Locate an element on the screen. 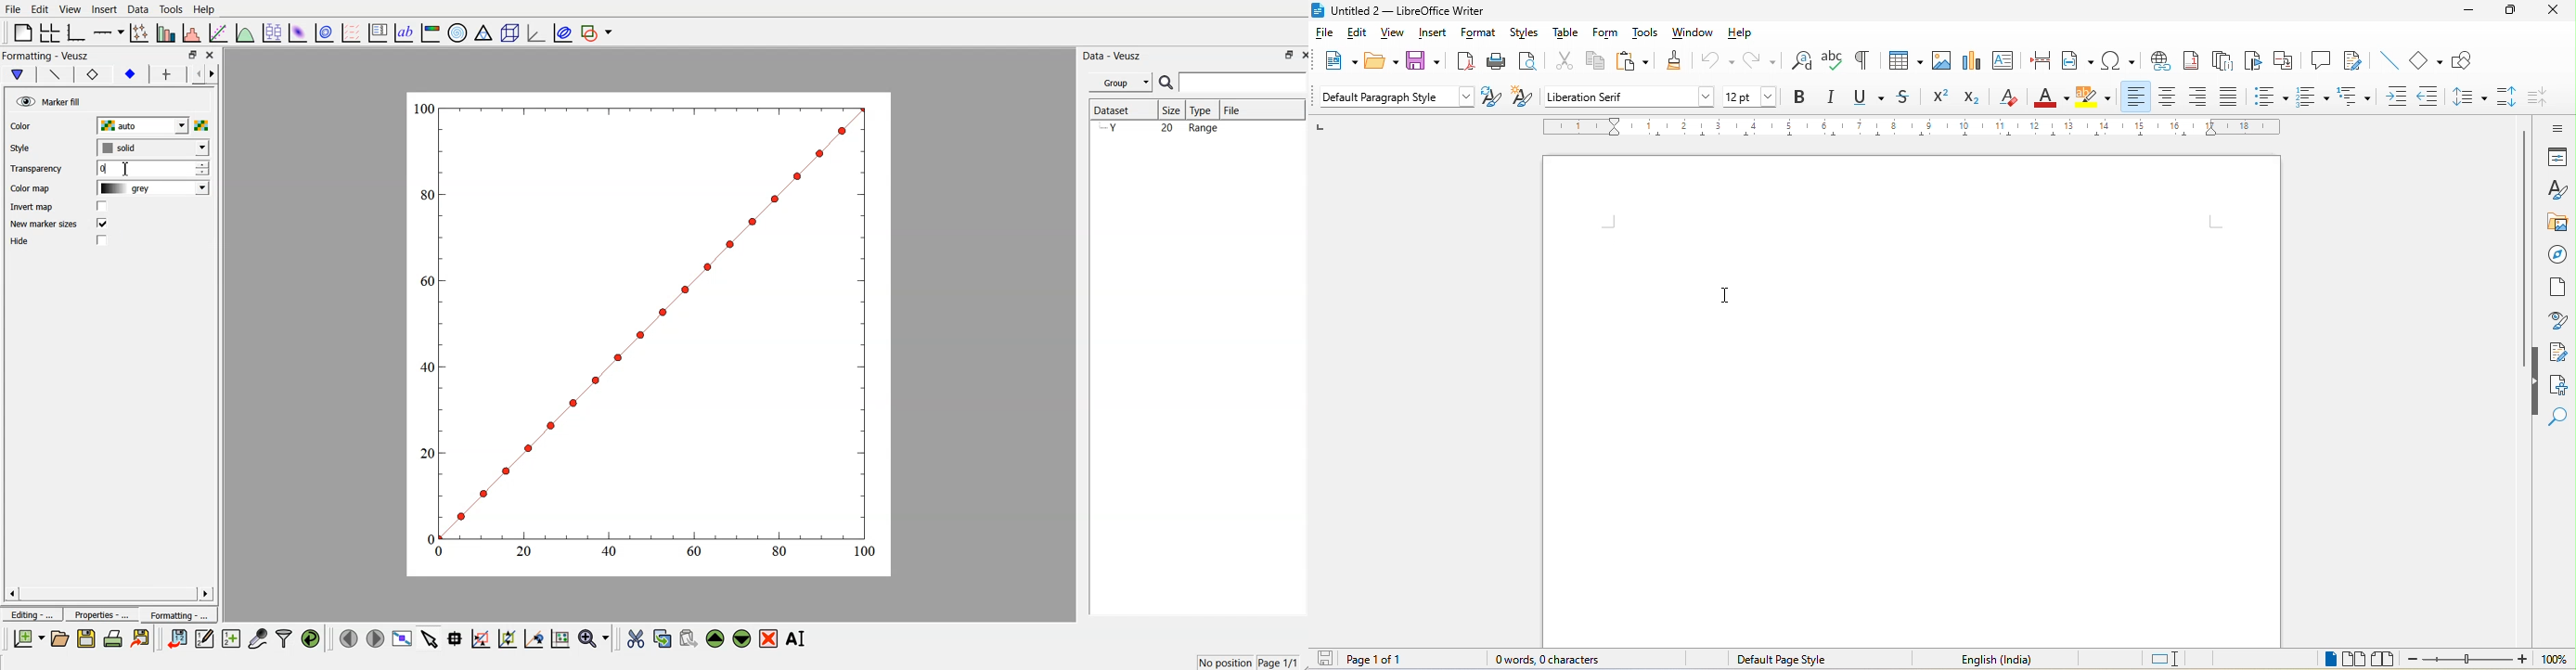 The image size is (2576, 672). set paragraph style is located at coordinates (1396, 98).